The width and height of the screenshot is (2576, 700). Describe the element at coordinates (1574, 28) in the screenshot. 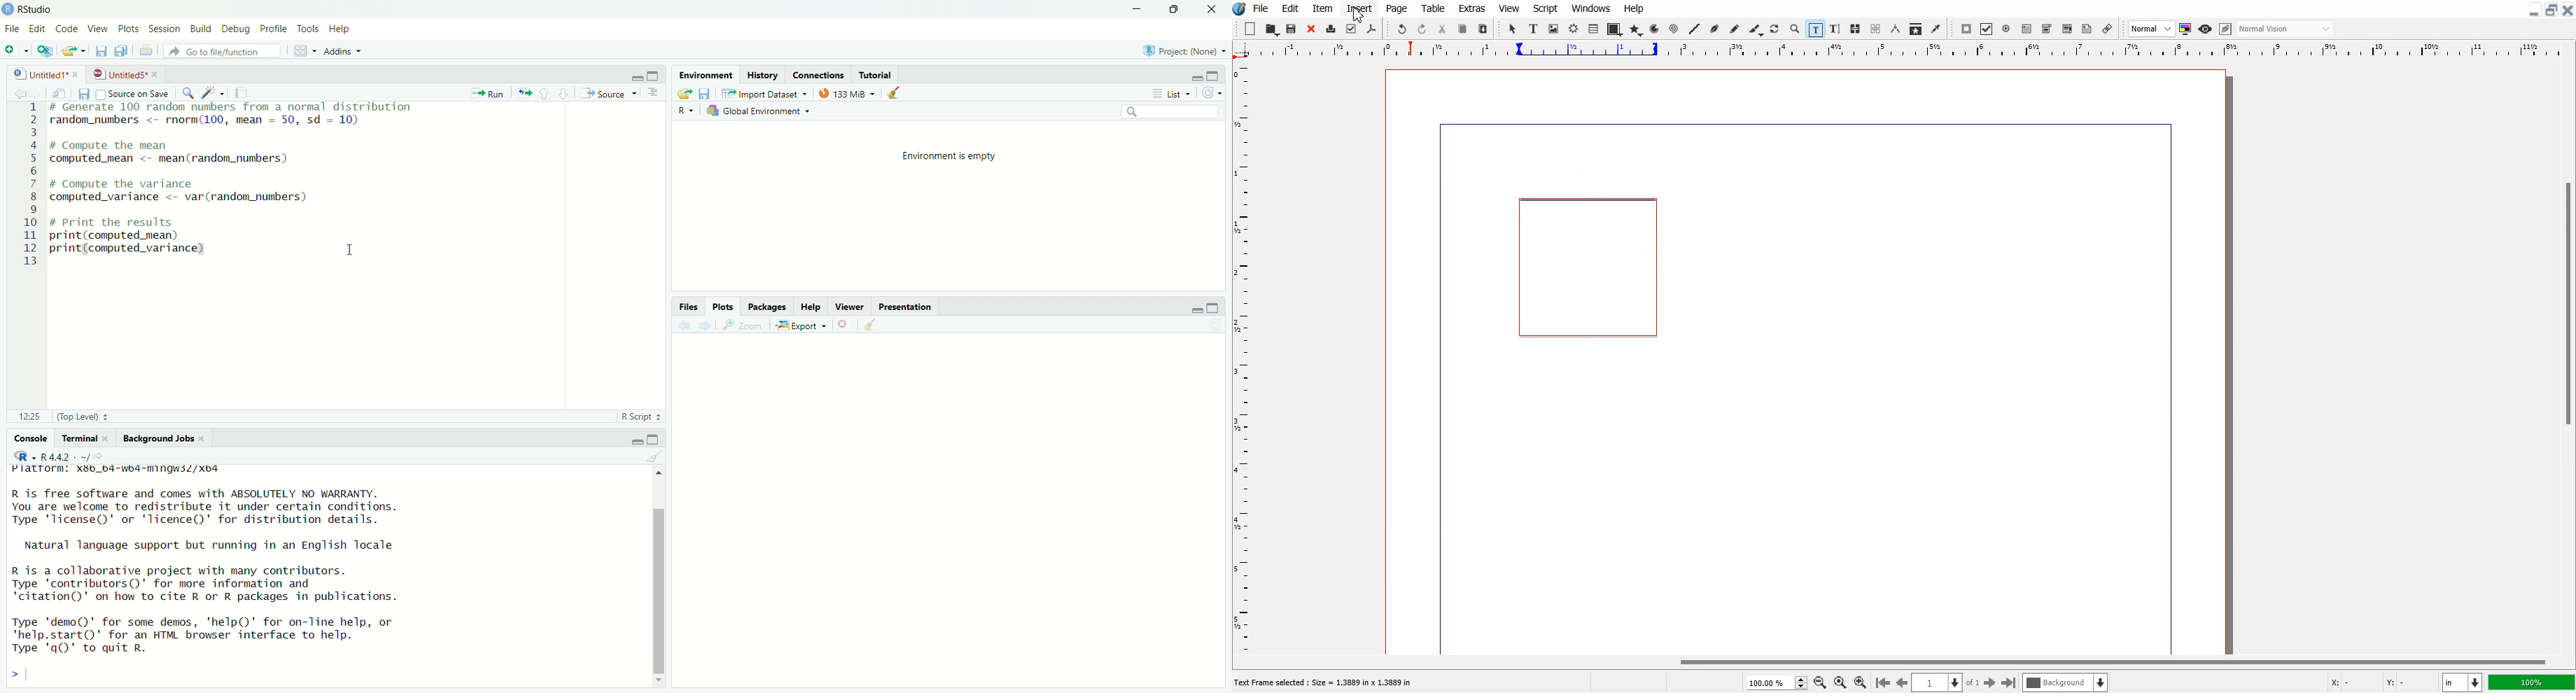

I see `Render frame` at that location.